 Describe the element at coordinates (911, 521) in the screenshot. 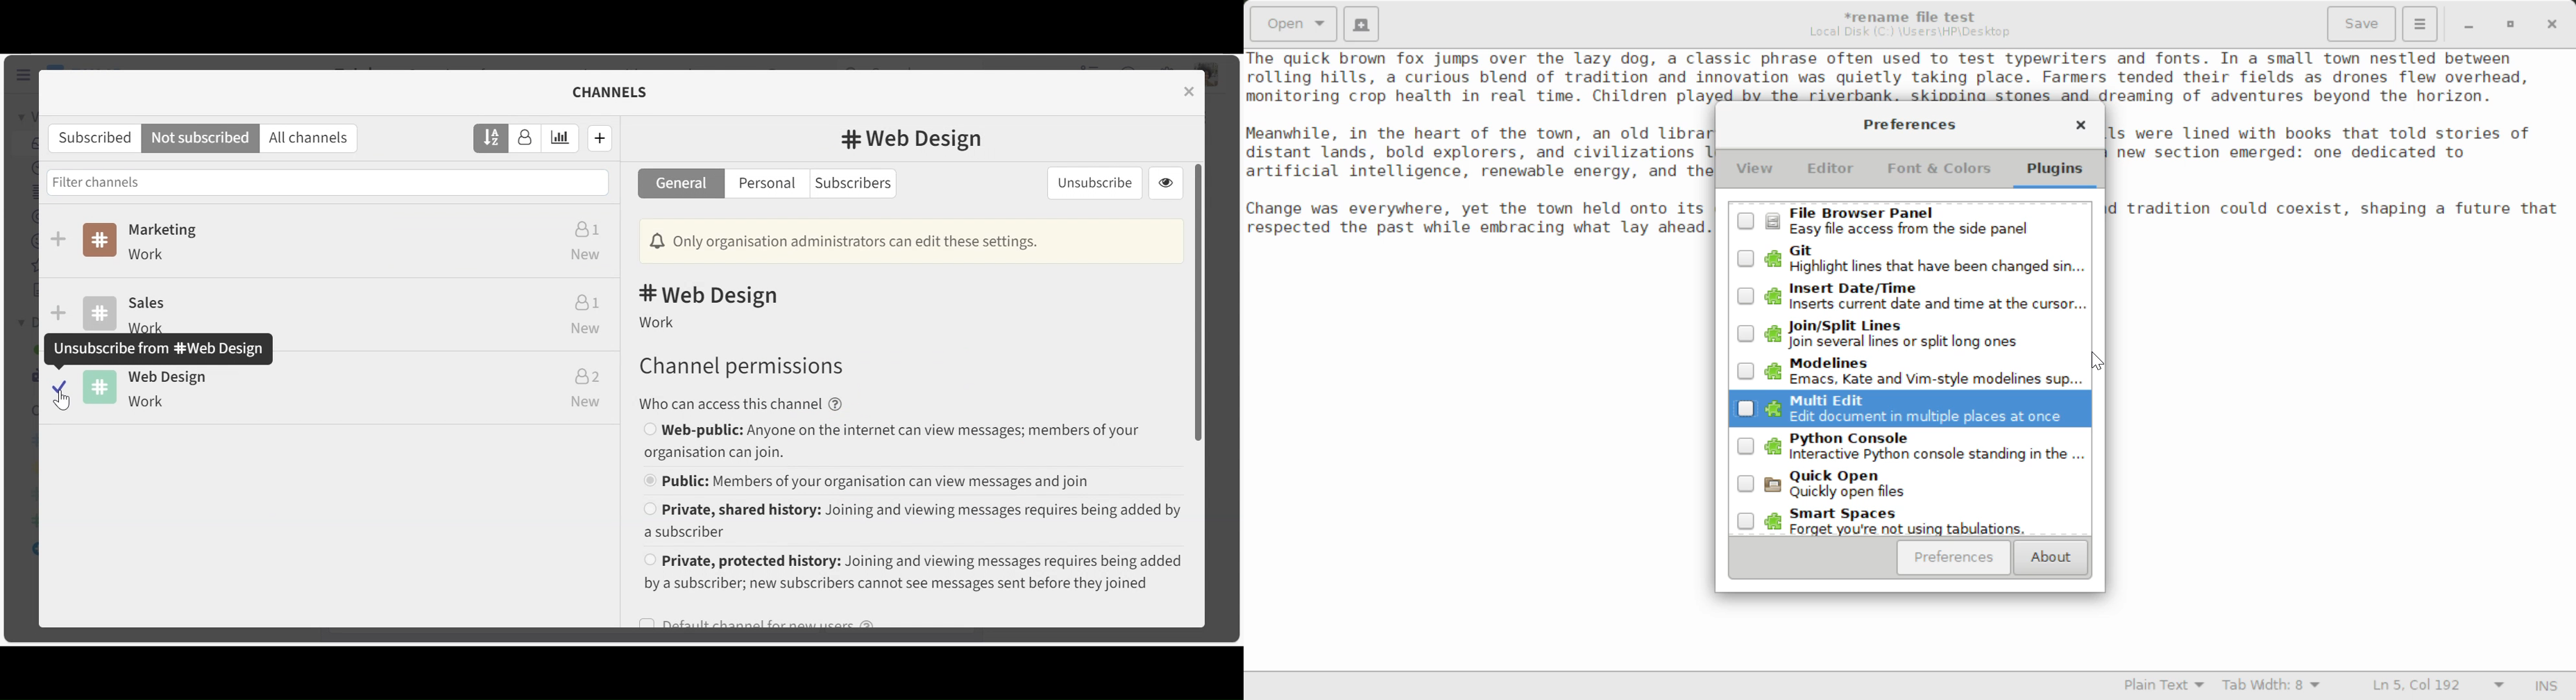

I see `(un)select Private, shared history` at that location.